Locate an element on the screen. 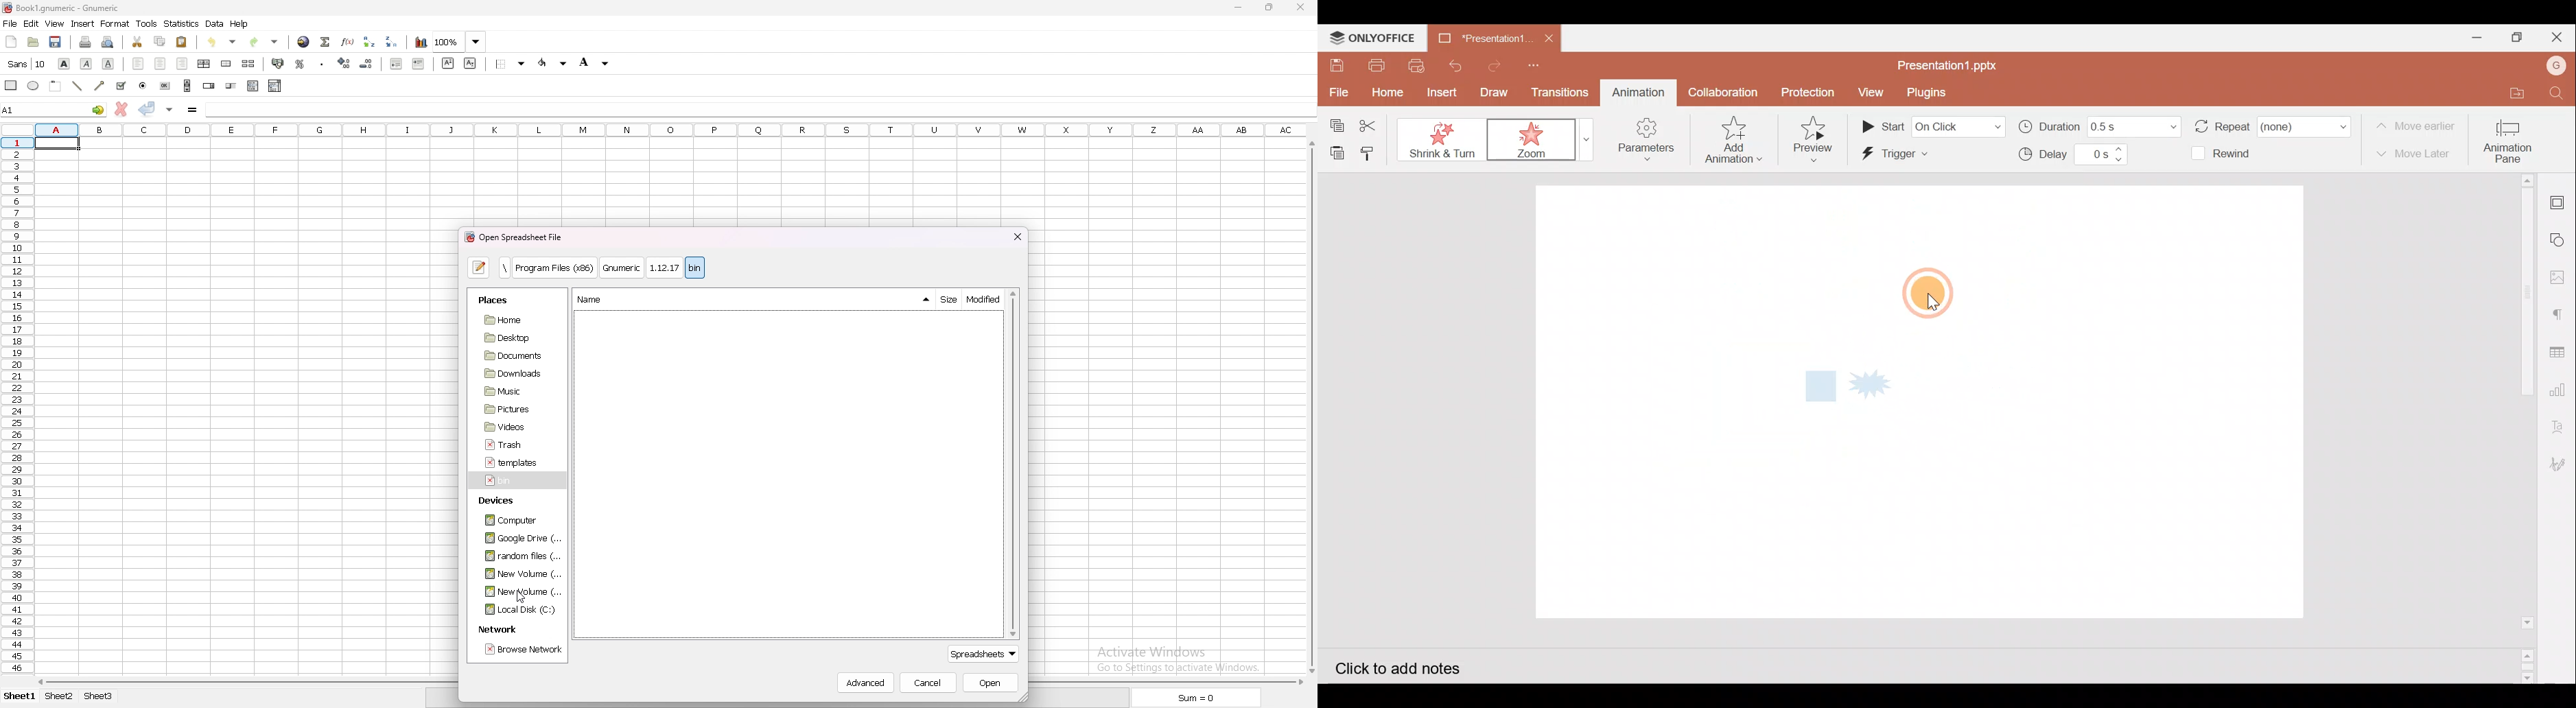 The width and height of the screenshot is (2576, 728). Animation pane is located at coordinates (2513, 138).